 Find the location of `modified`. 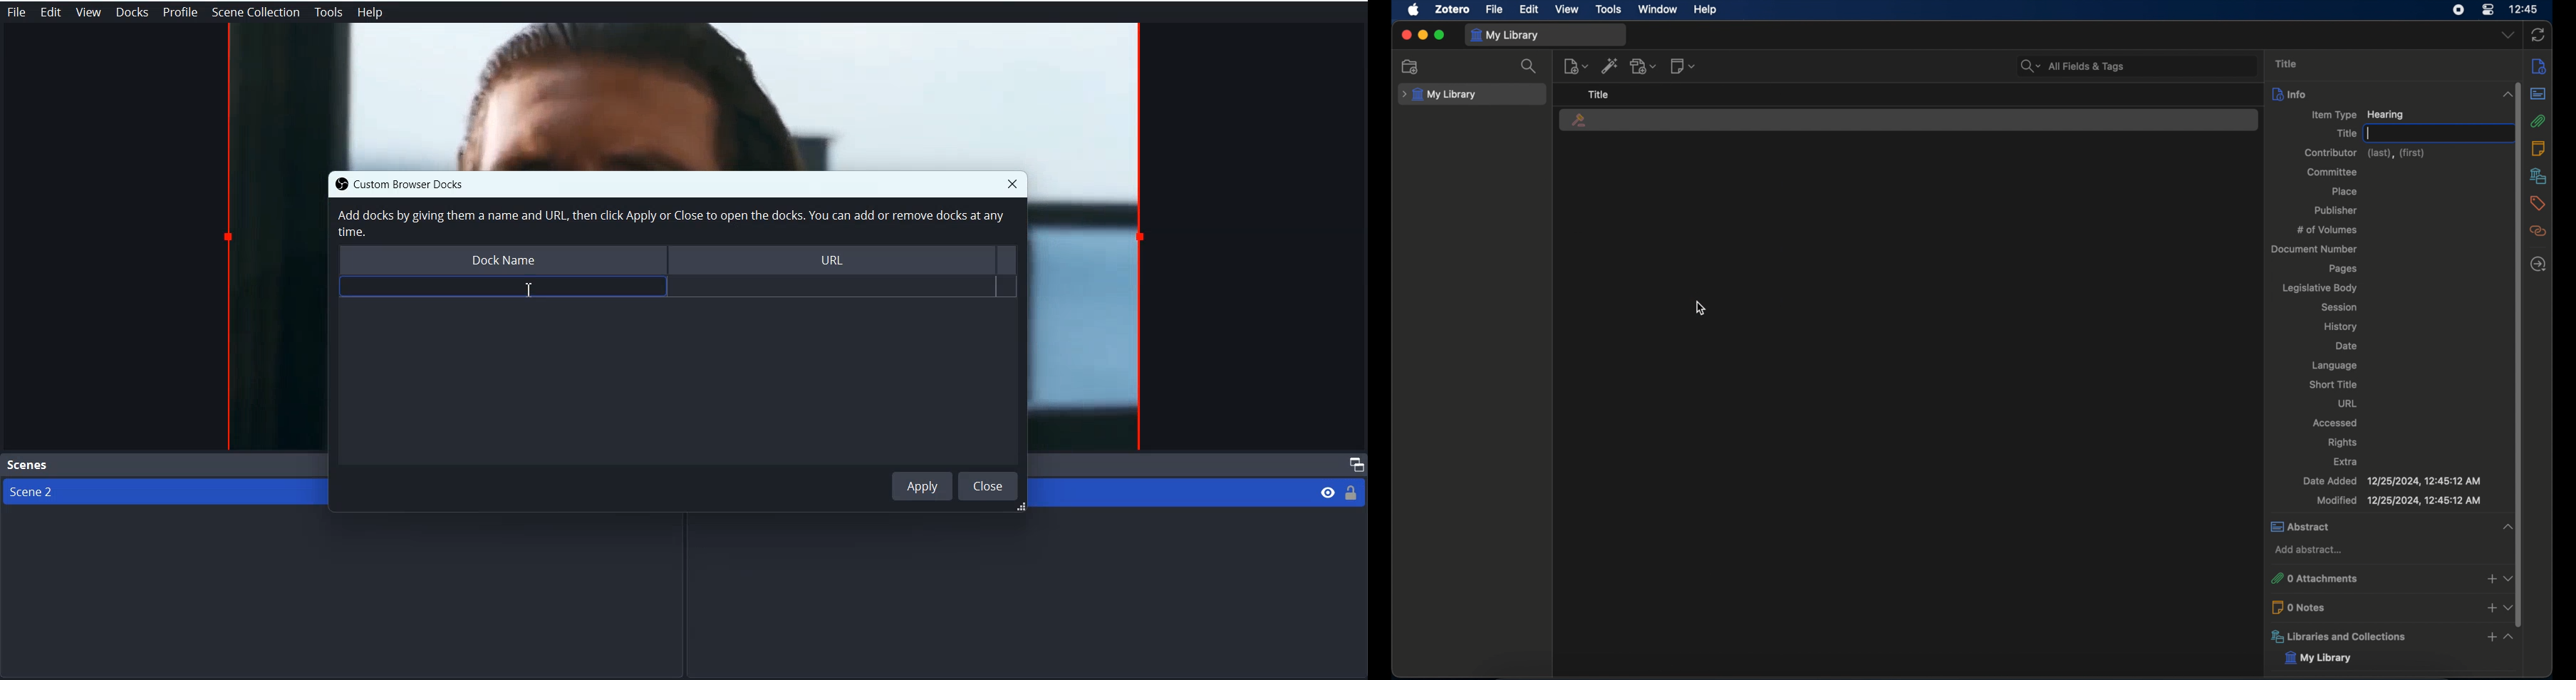

modified is located at coordinates (2399, 501).